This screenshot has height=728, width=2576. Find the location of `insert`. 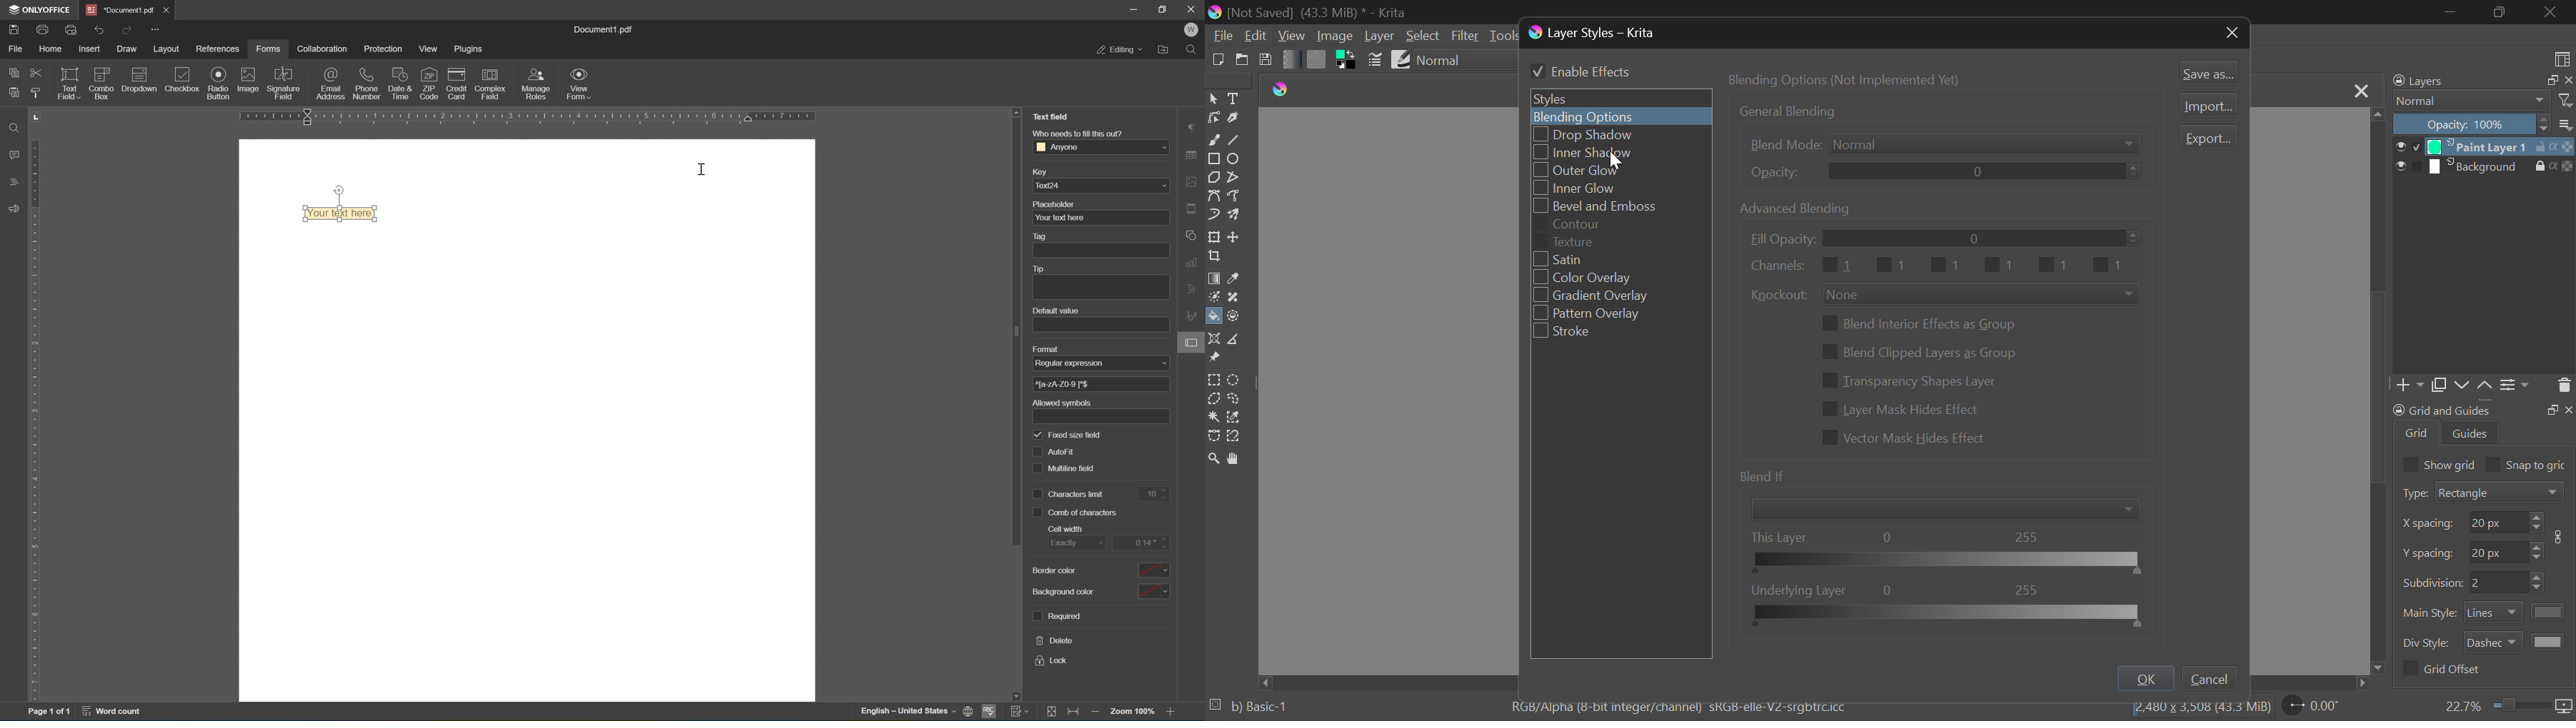

insert is located at coordinates (91, 50).